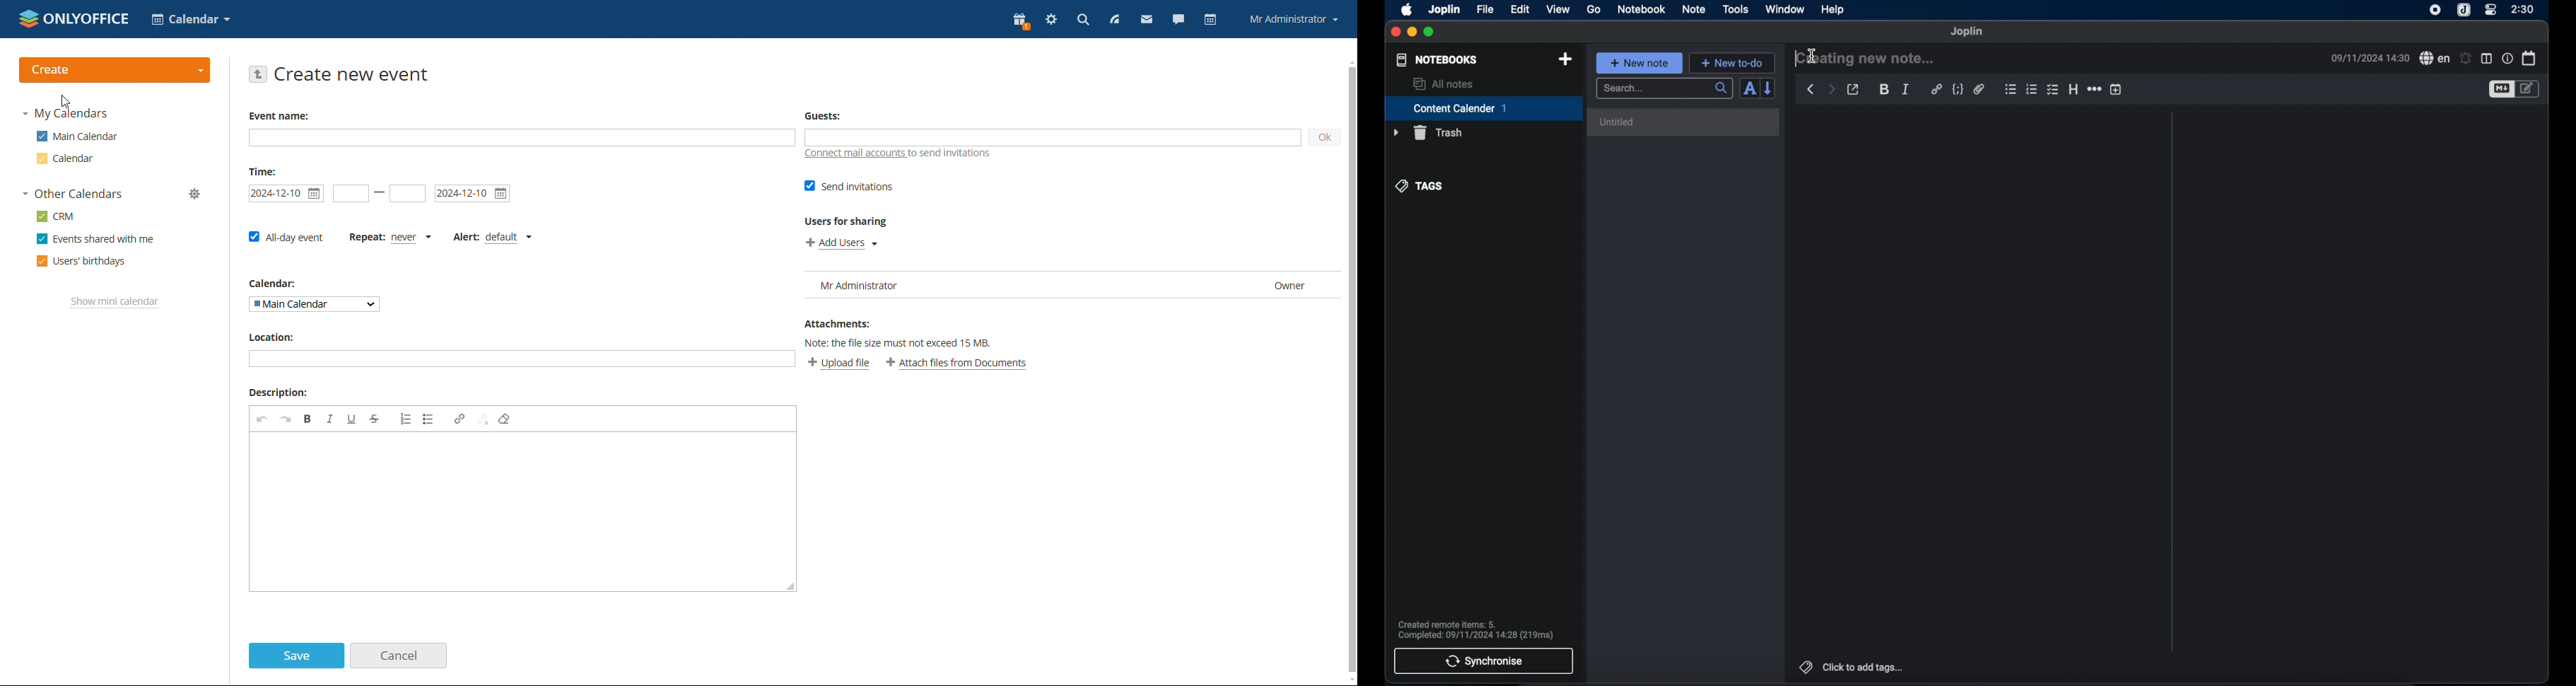  I want to click on spell check, so click(2435, 58).